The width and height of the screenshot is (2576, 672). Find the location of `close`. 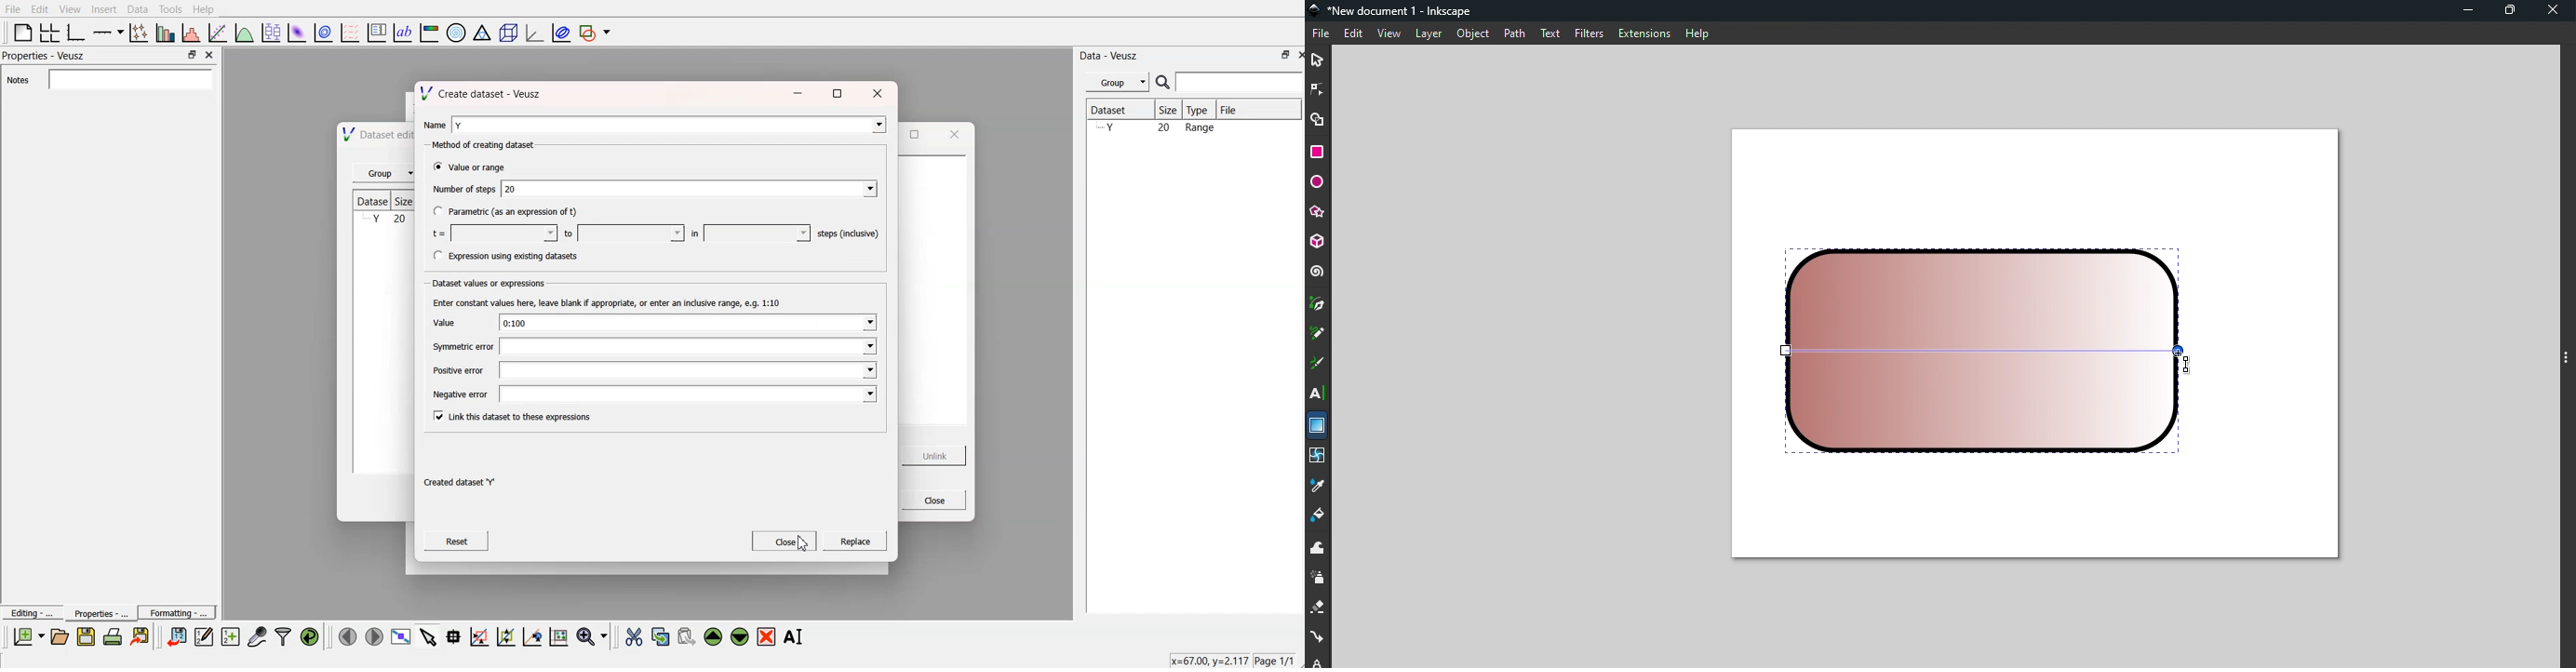

close is located at coordinates (952, 134).